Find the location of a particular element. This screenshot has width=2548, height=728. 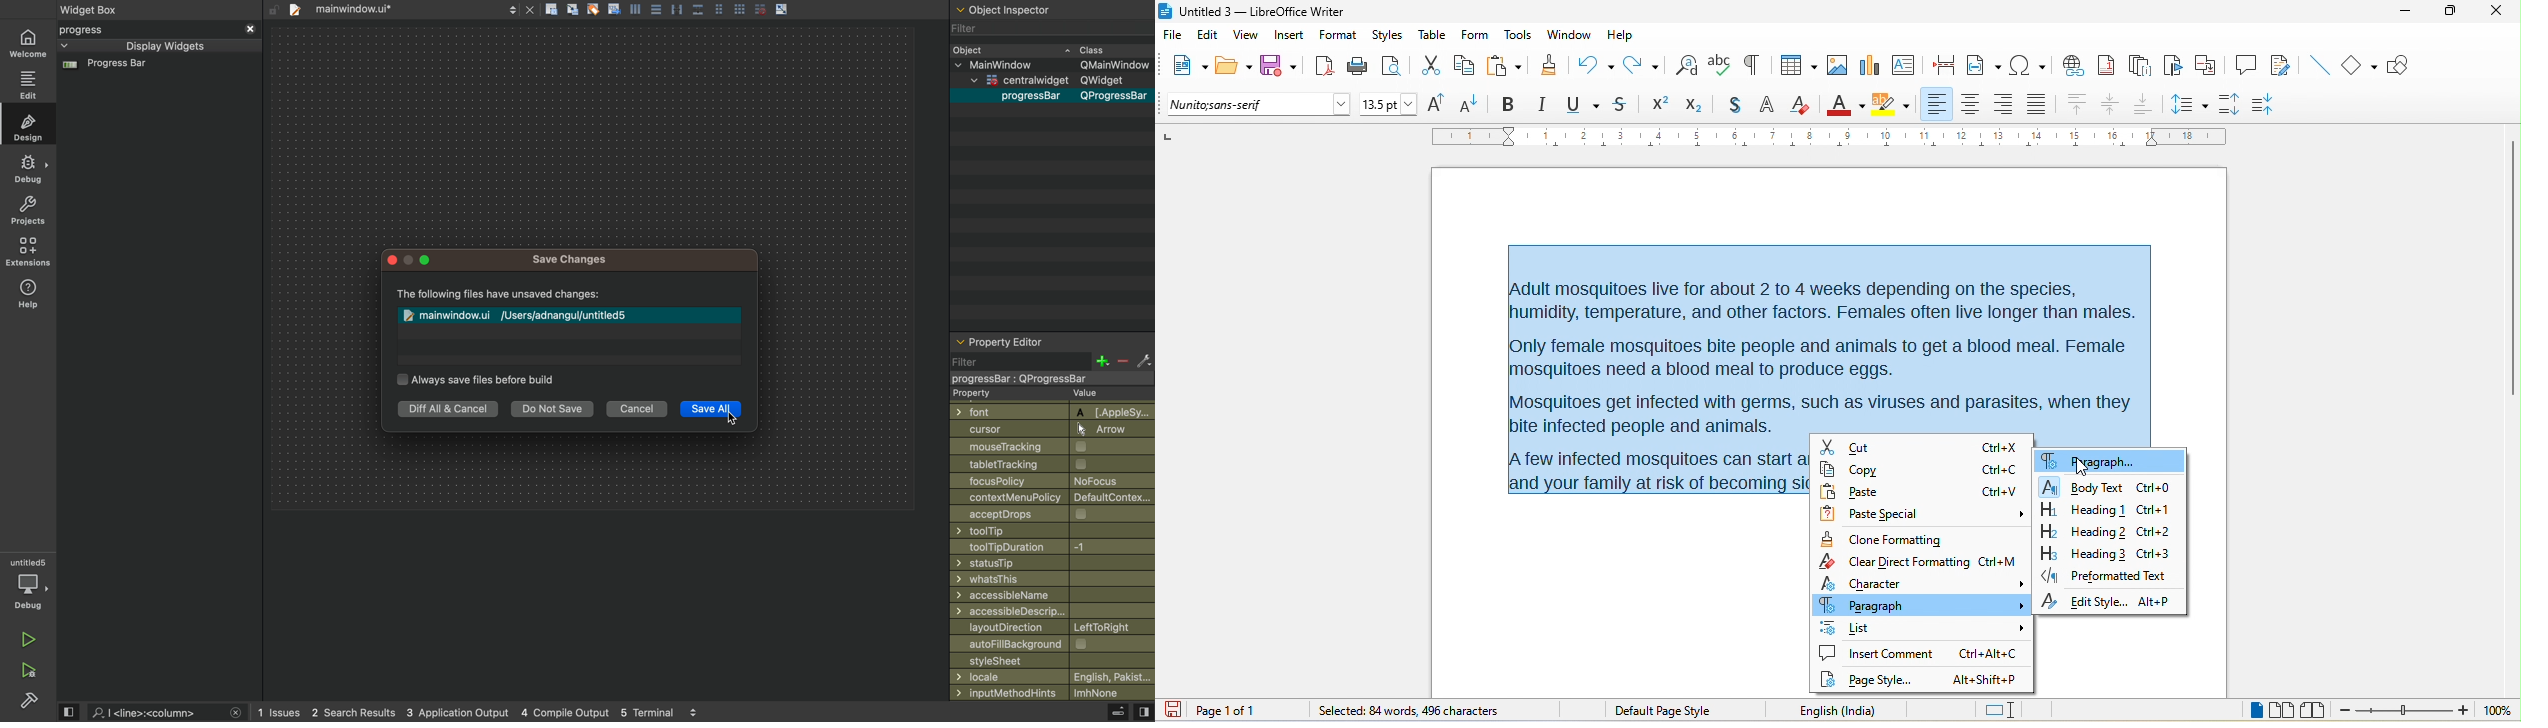

Settings  is located at coordinates (28, 699).